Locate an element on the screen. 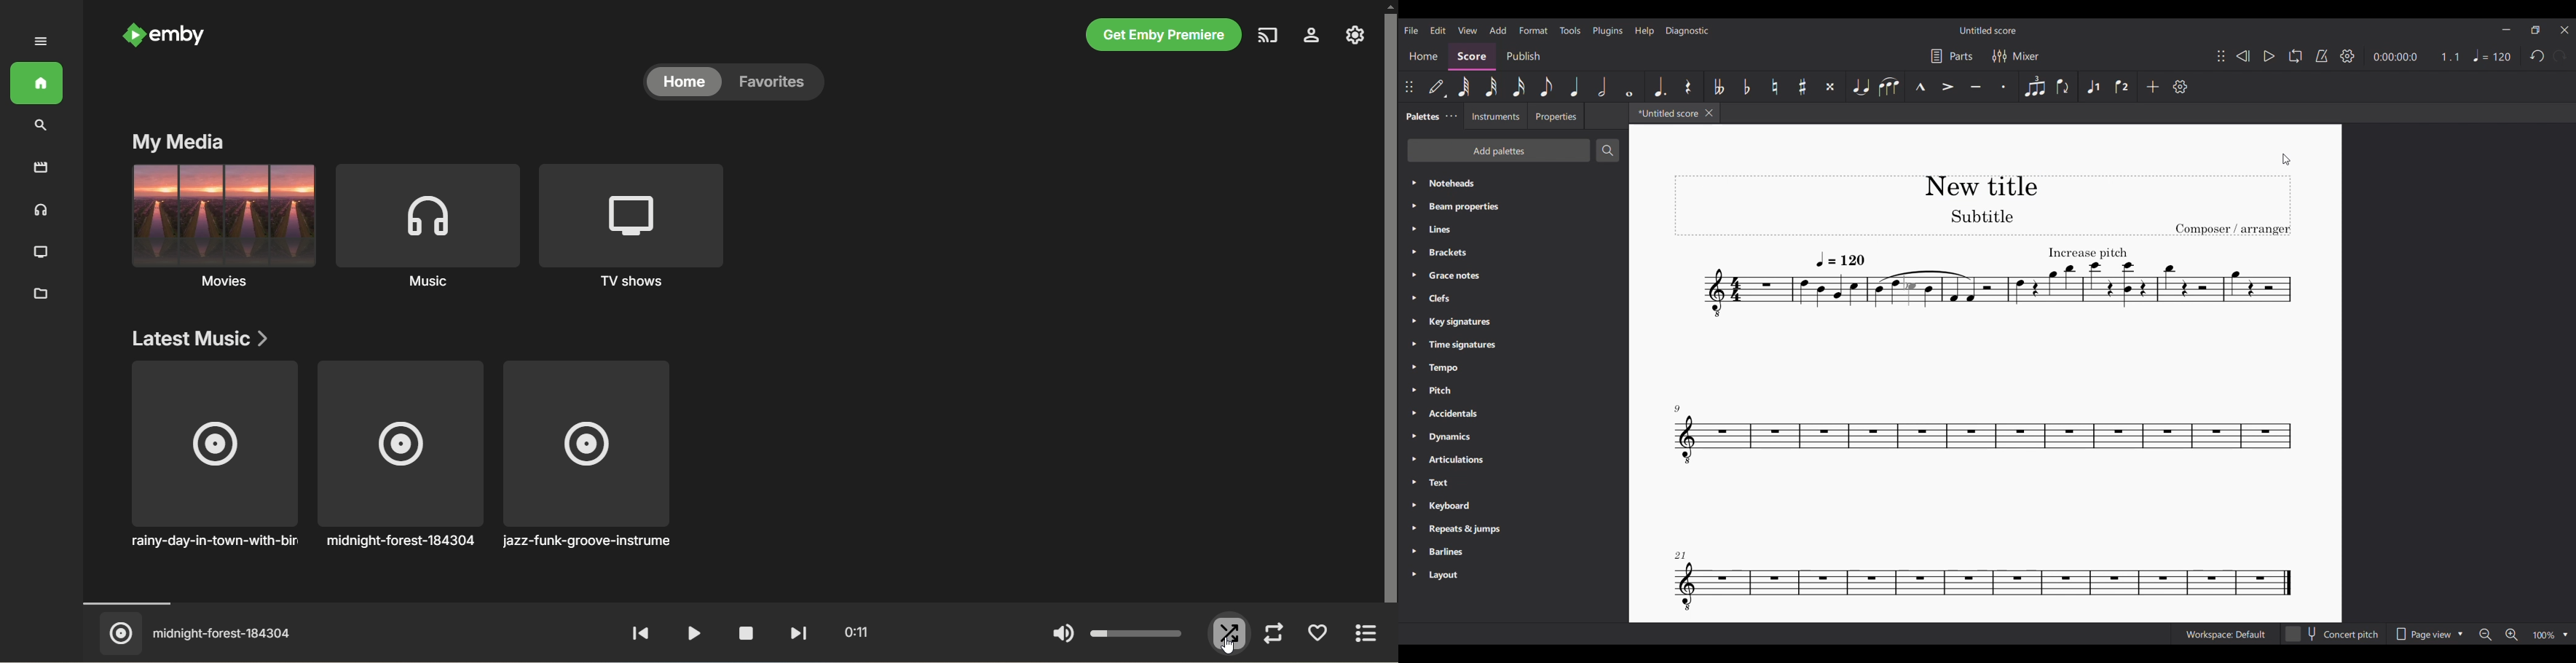  shuffle is located at coordinates (1231, 635).